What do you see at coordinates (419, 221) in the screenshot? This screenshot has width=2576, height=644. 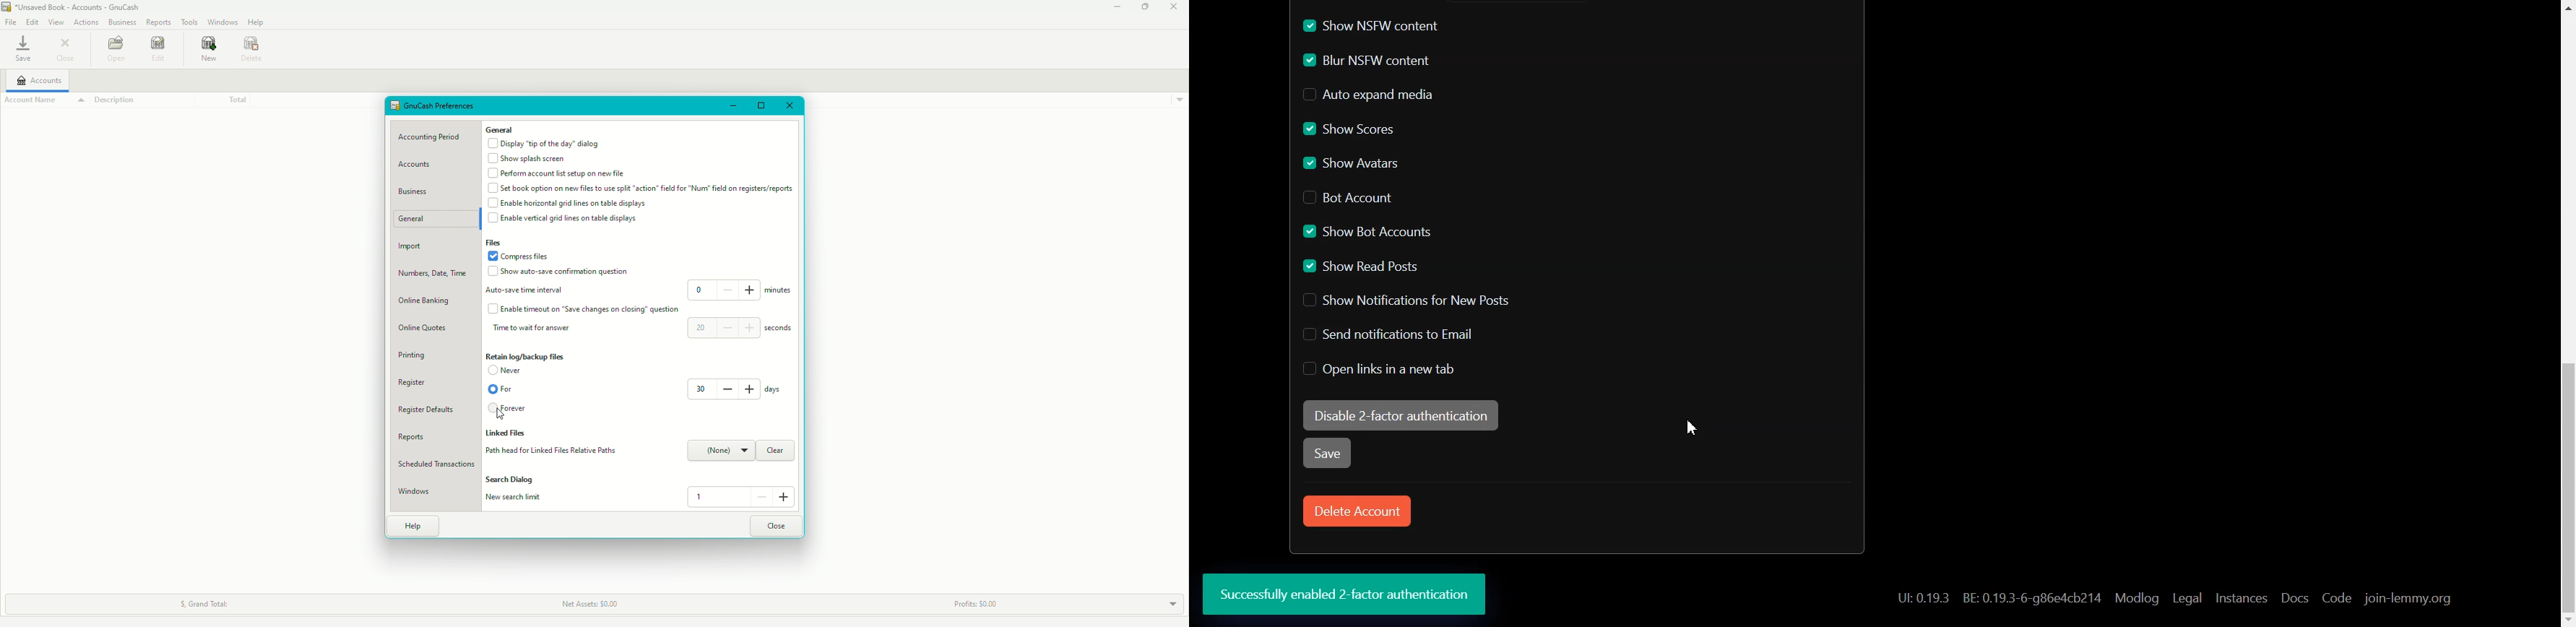 I see `General` at bounding box center [419, 221].